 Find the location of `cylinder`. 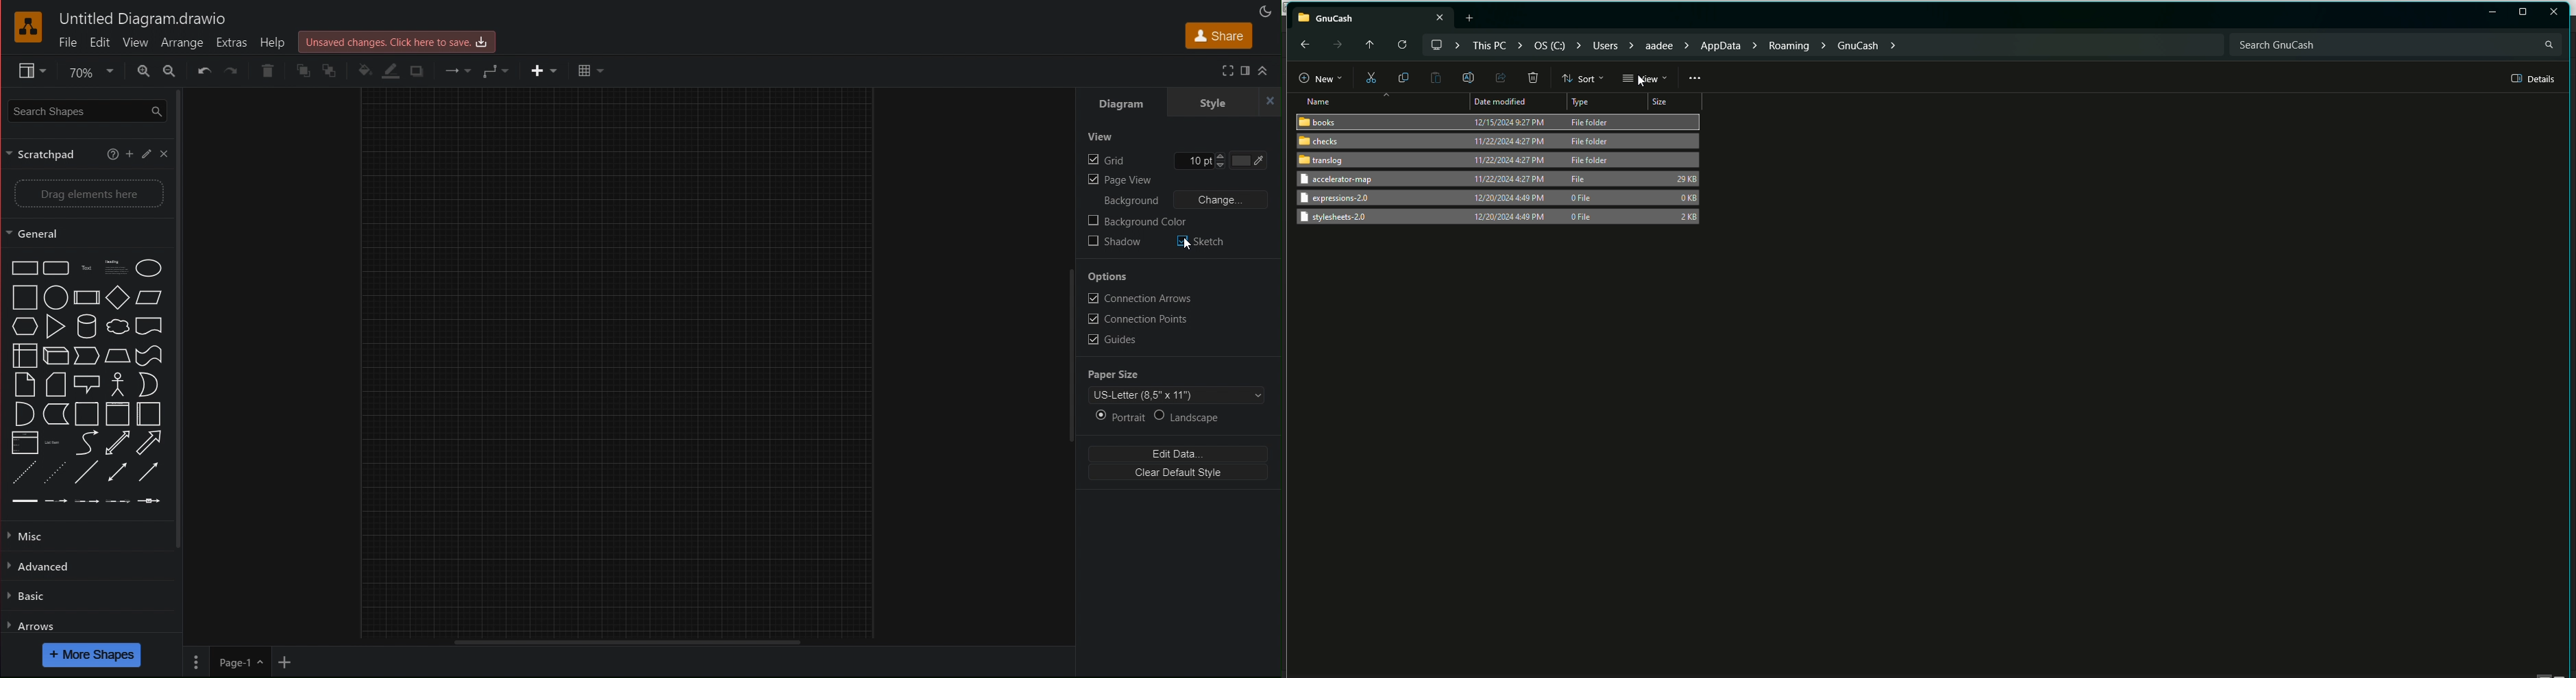

cylinder is located at coordinates (85, 327).